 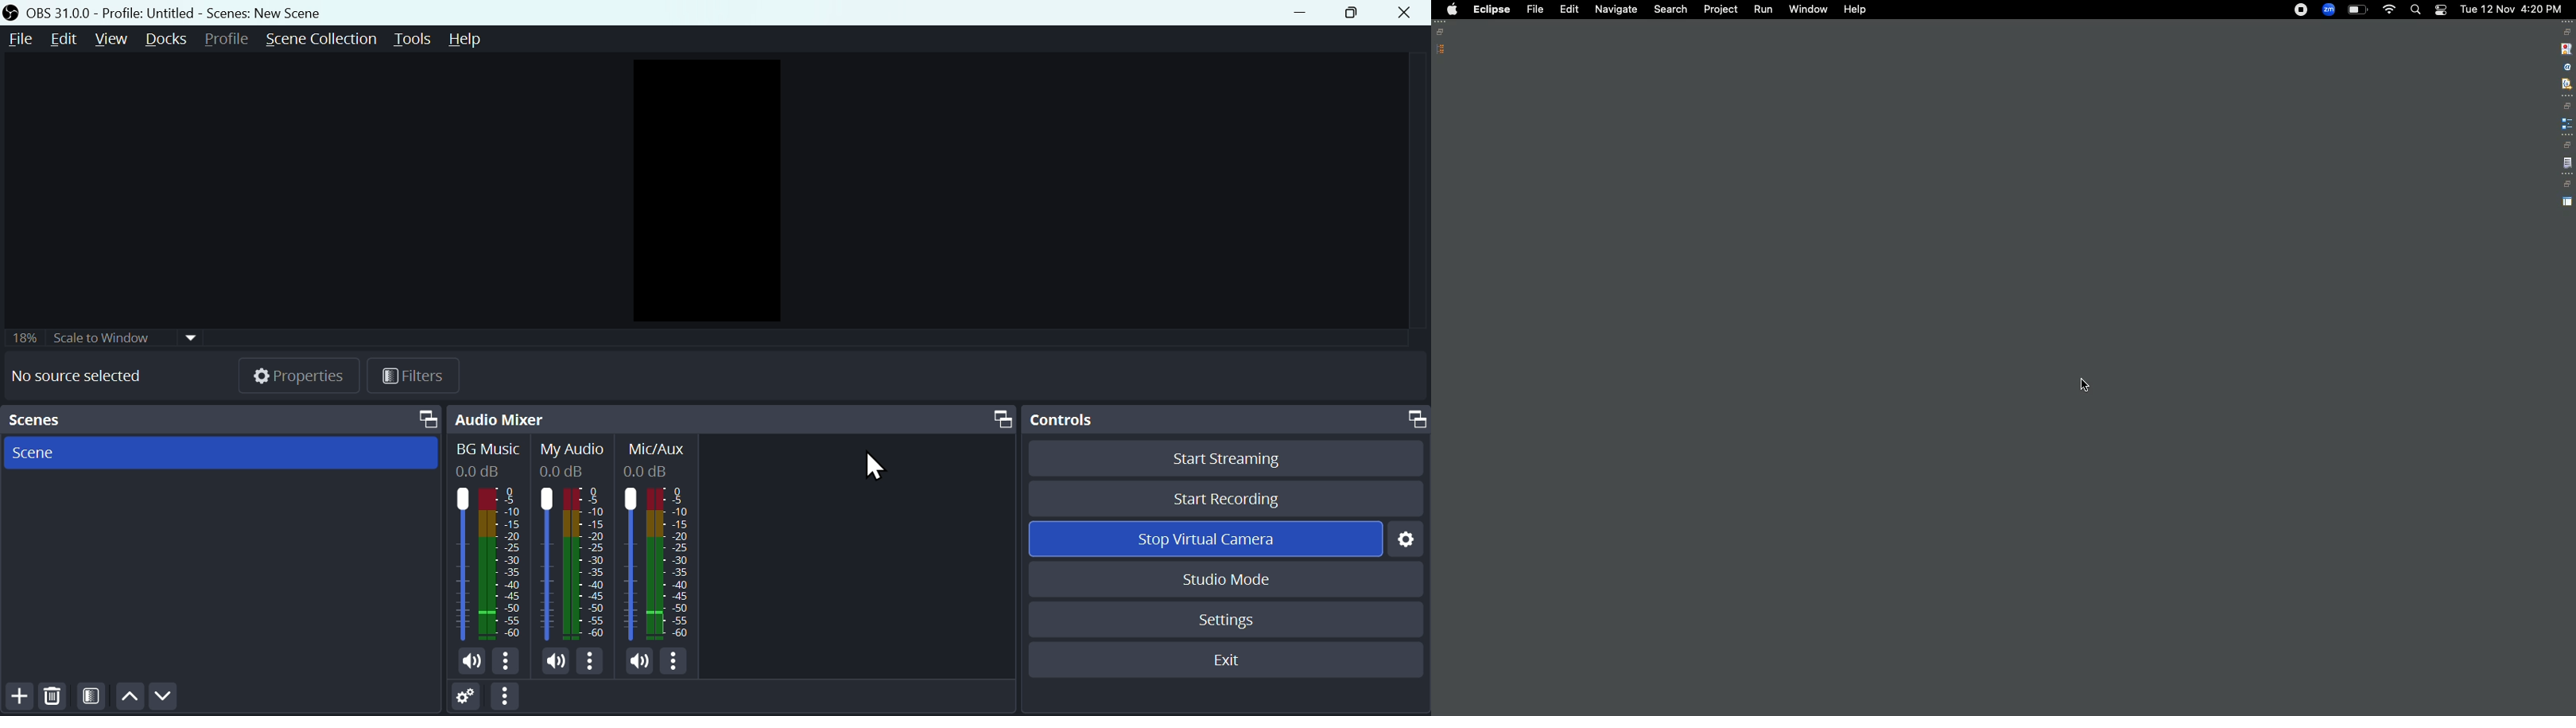 I want to click on Properties, so click(x=300, y=374).